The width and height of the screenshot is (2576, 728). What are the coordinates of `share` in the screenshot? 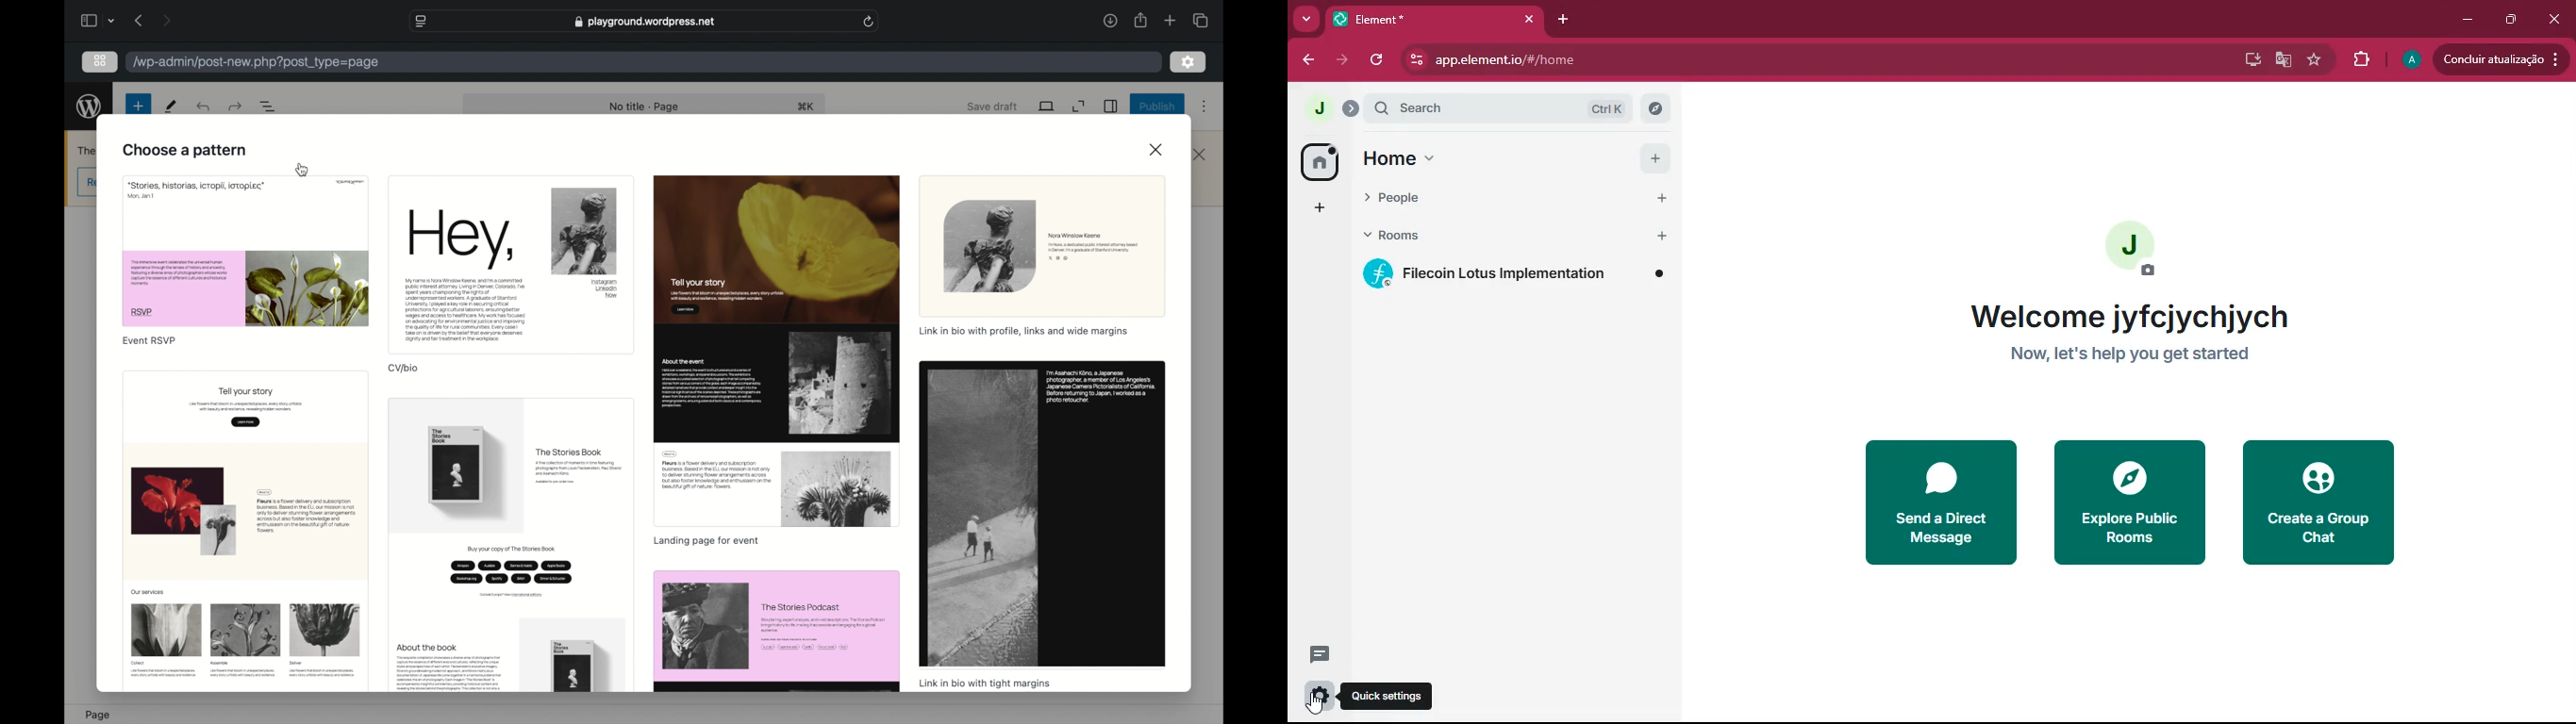 It's located at (1142, 21).